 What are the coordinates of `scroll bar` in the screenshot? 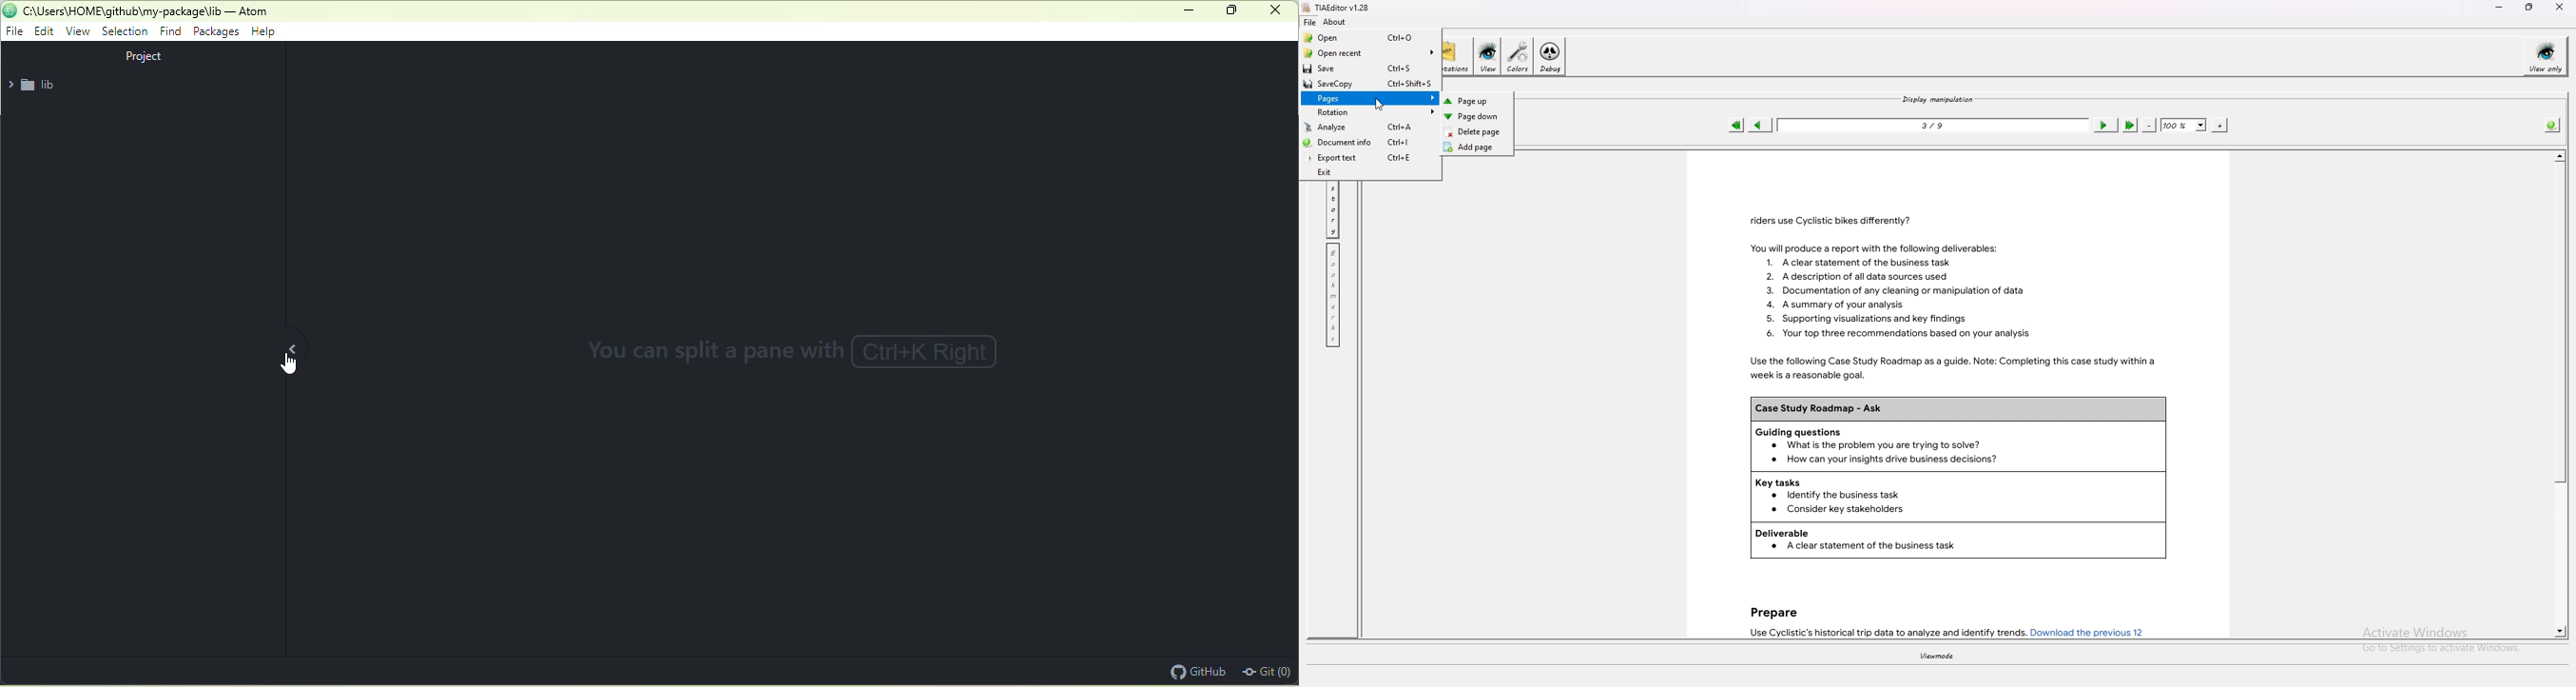 It's located at (2560, 323).